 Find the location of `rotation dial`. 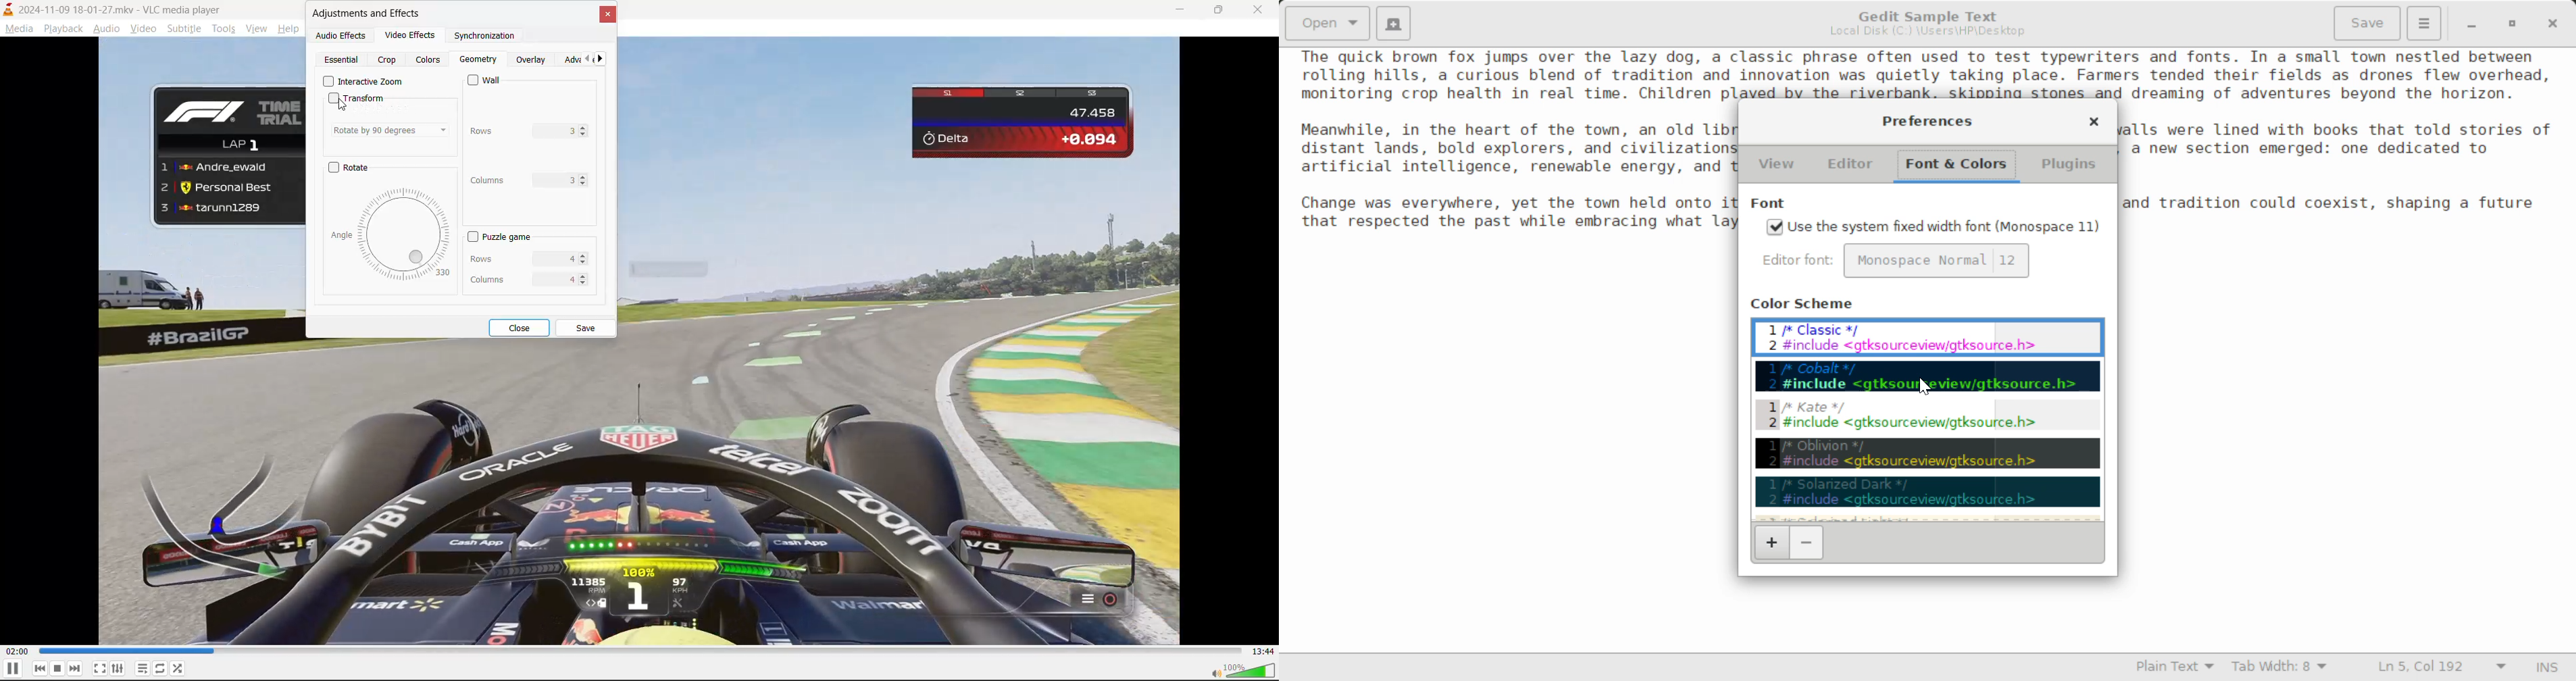

rotation dial is located at coordinates (392, 234).